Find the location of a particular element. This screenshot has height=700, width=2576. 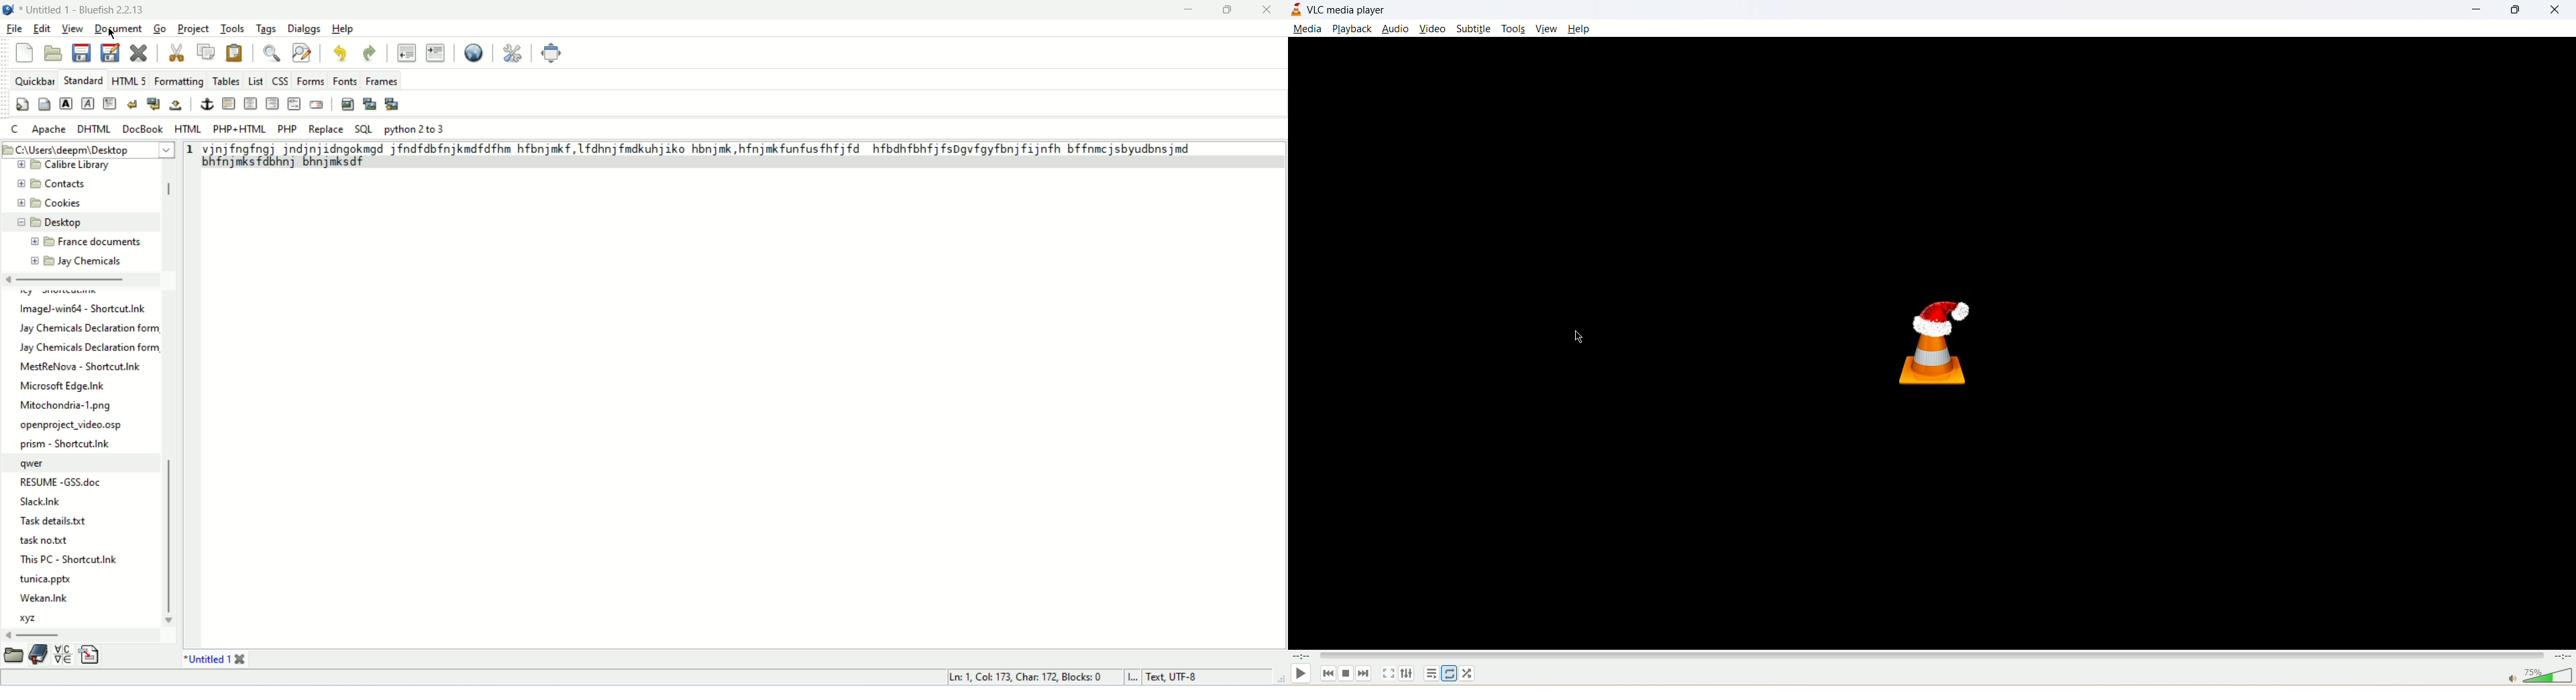

Task details.txt is located at coordinates (52, 520).